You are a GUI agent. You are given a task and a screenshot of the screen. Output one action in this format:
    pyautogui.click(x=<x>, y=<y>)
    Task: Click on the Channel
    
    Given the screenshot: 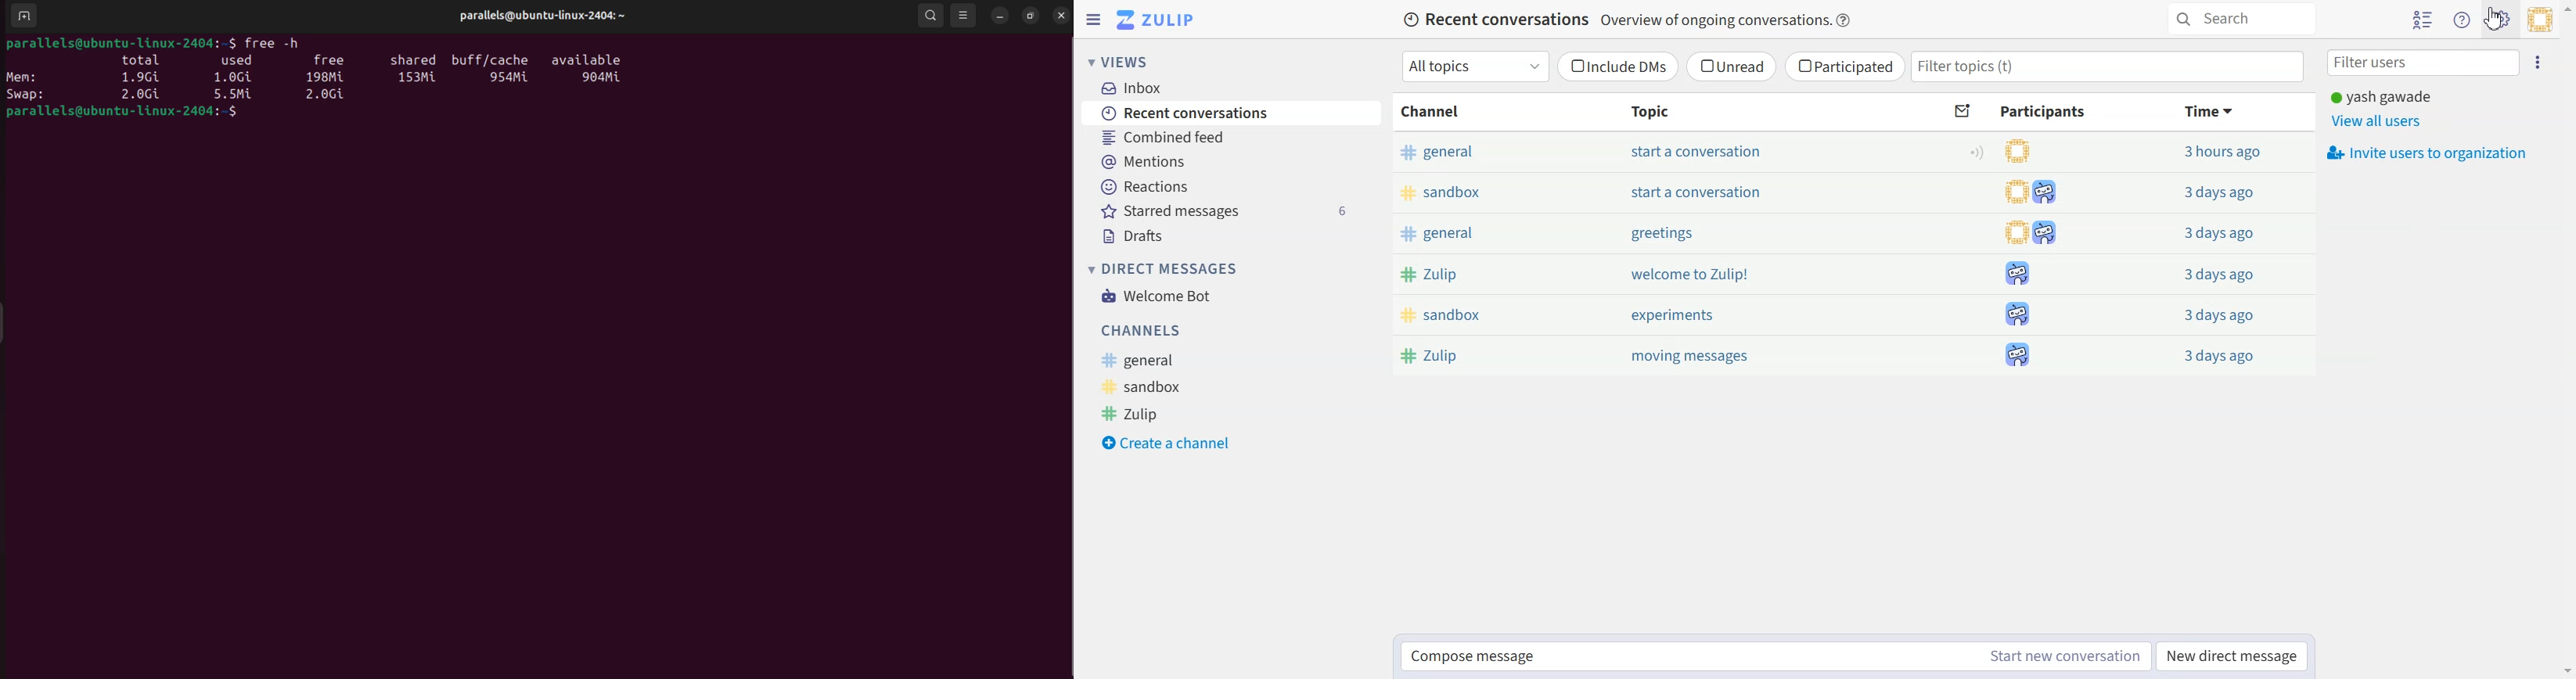 What is the action you would take?
    pyautogui.click(x=1437, y=112)
    